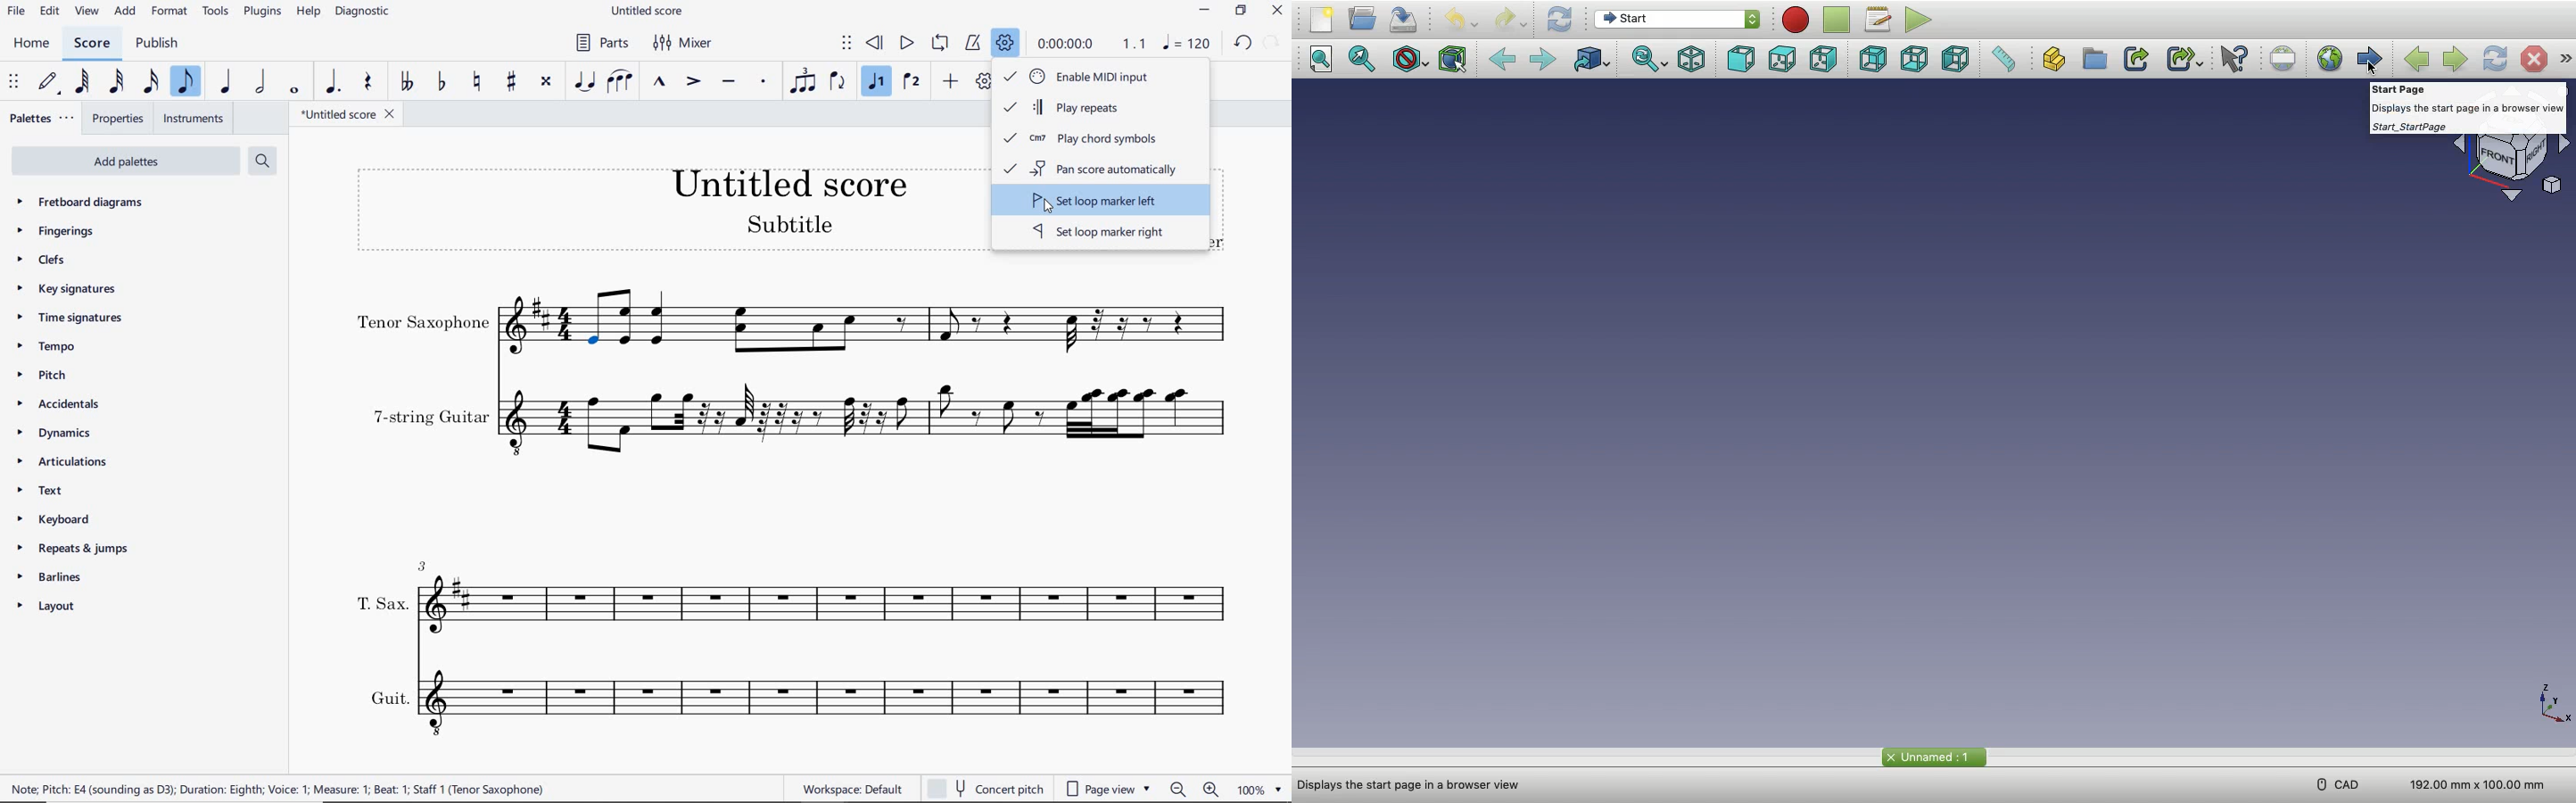 Image resolution: width=2576 pixels, height=812 pixels. Describe the element at coordinates (48, 261) in the screenshot. I see `CLEFS` at that location.